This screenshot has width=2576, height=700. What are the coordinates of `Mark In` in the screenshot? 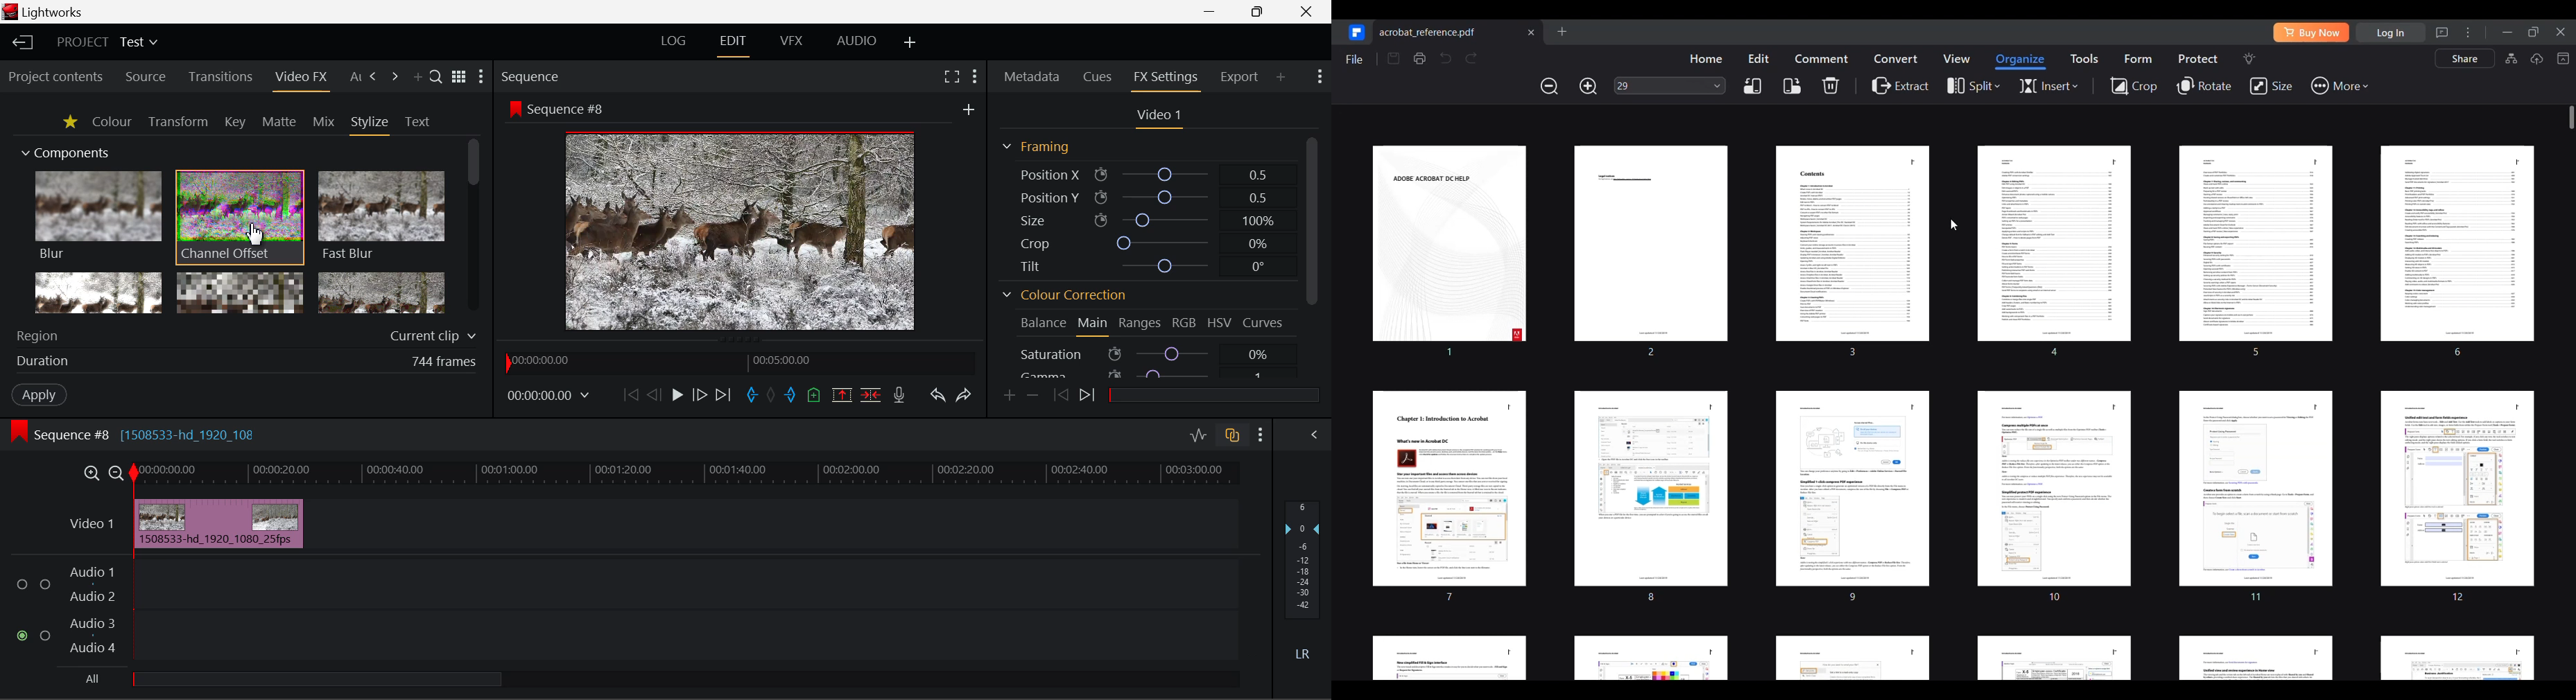 It's located at (752, 396).